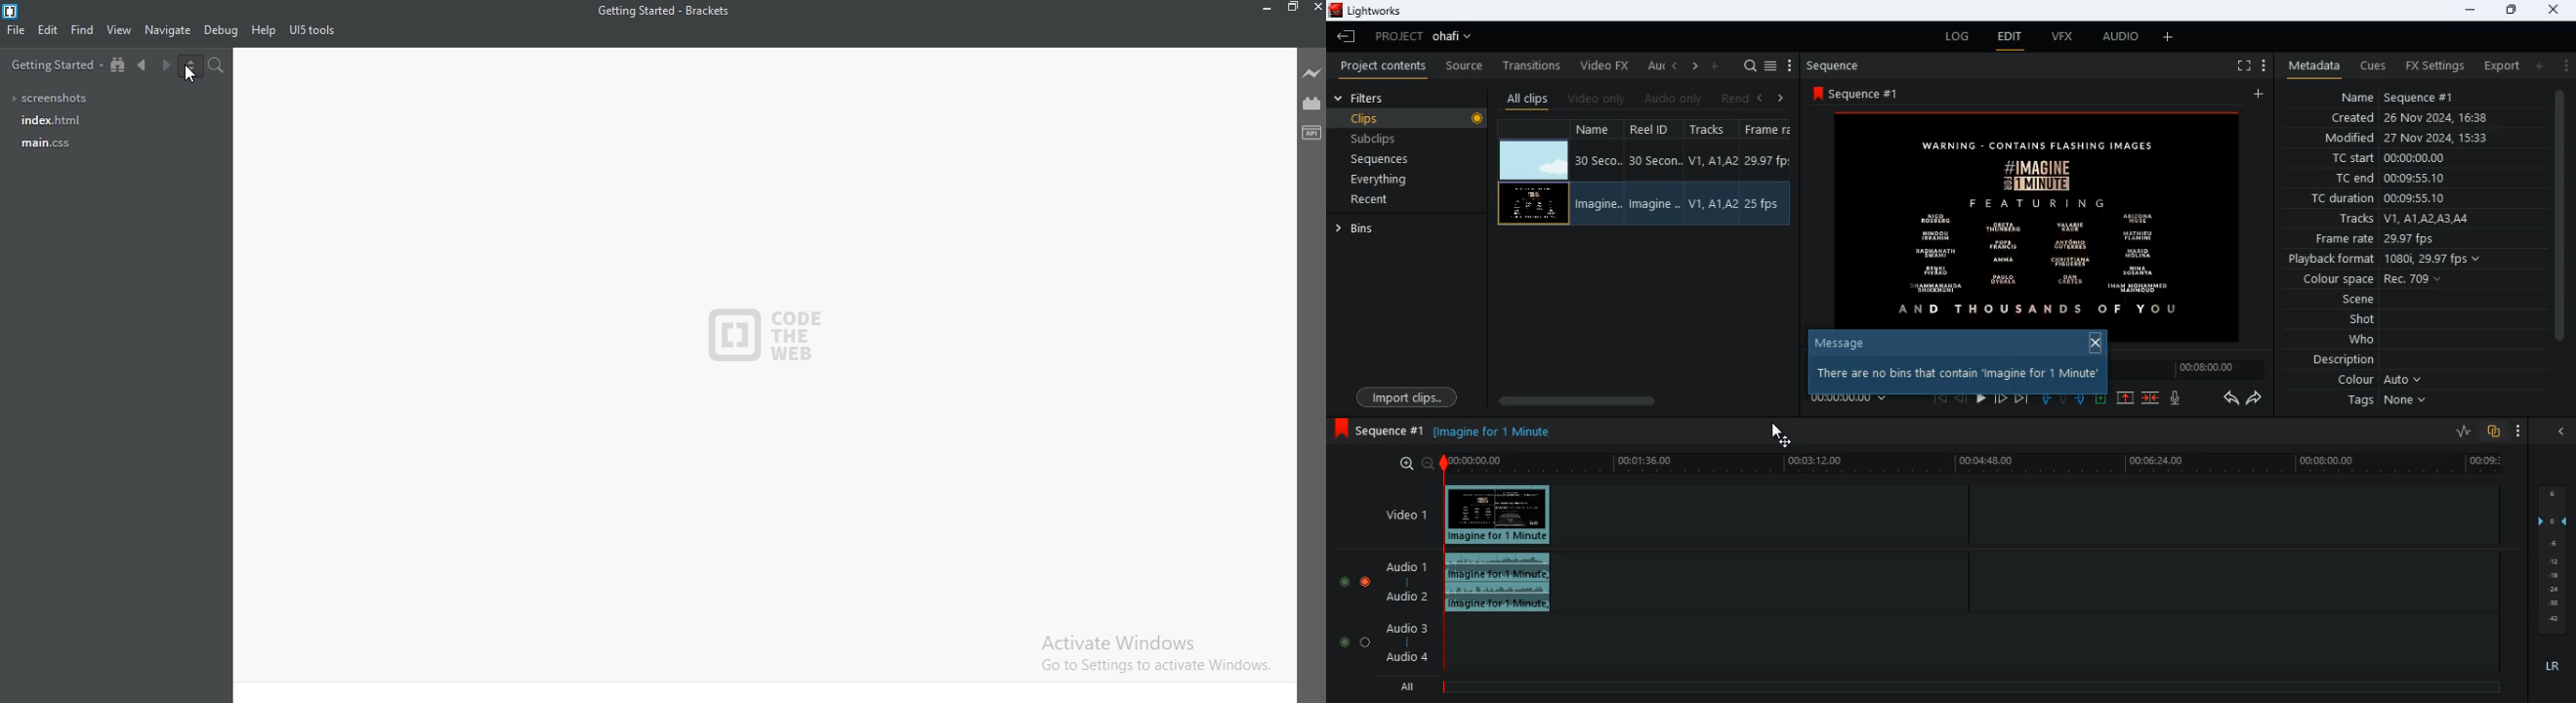 Image resolution: width=2576 pixels, height=728 pixels. What do you see at coordinates (2407, 219) in the screenshot?
I see `tracks` at bounding box center [2407, 219].